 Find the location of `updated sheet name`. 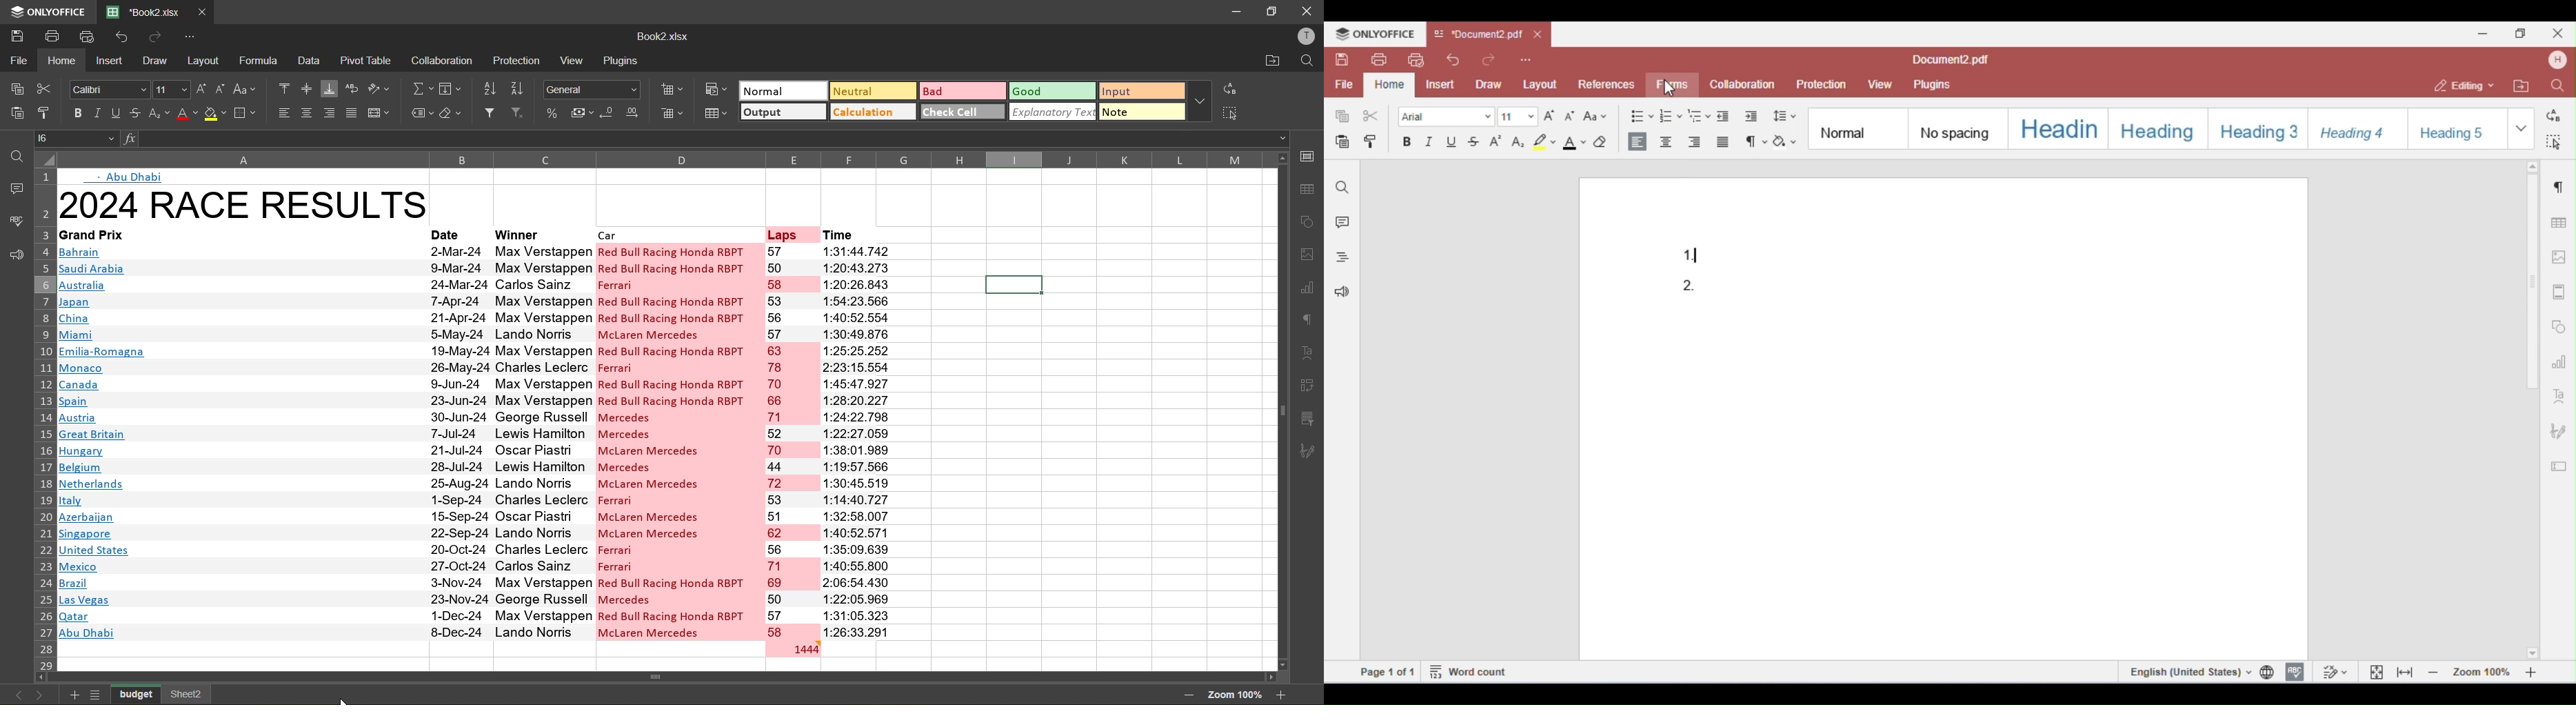

updated sheet name is located at coordinates (137, 694).